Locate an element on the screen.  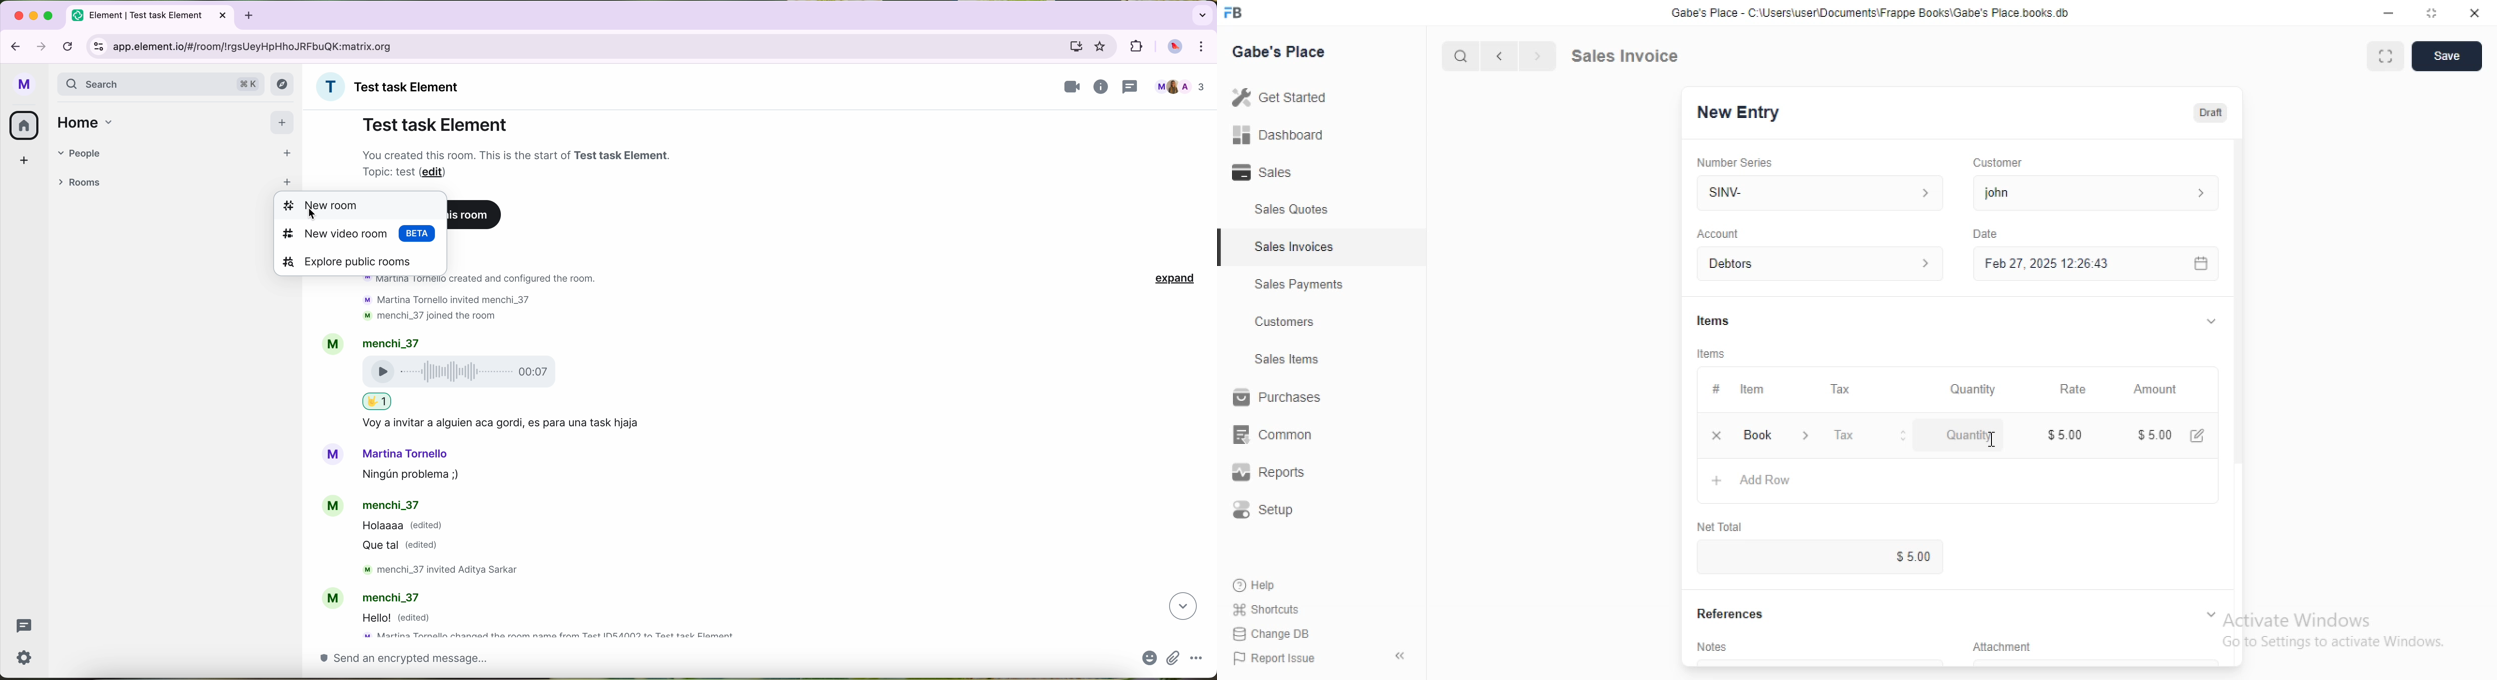
References is located at coordinates (1727, 615).